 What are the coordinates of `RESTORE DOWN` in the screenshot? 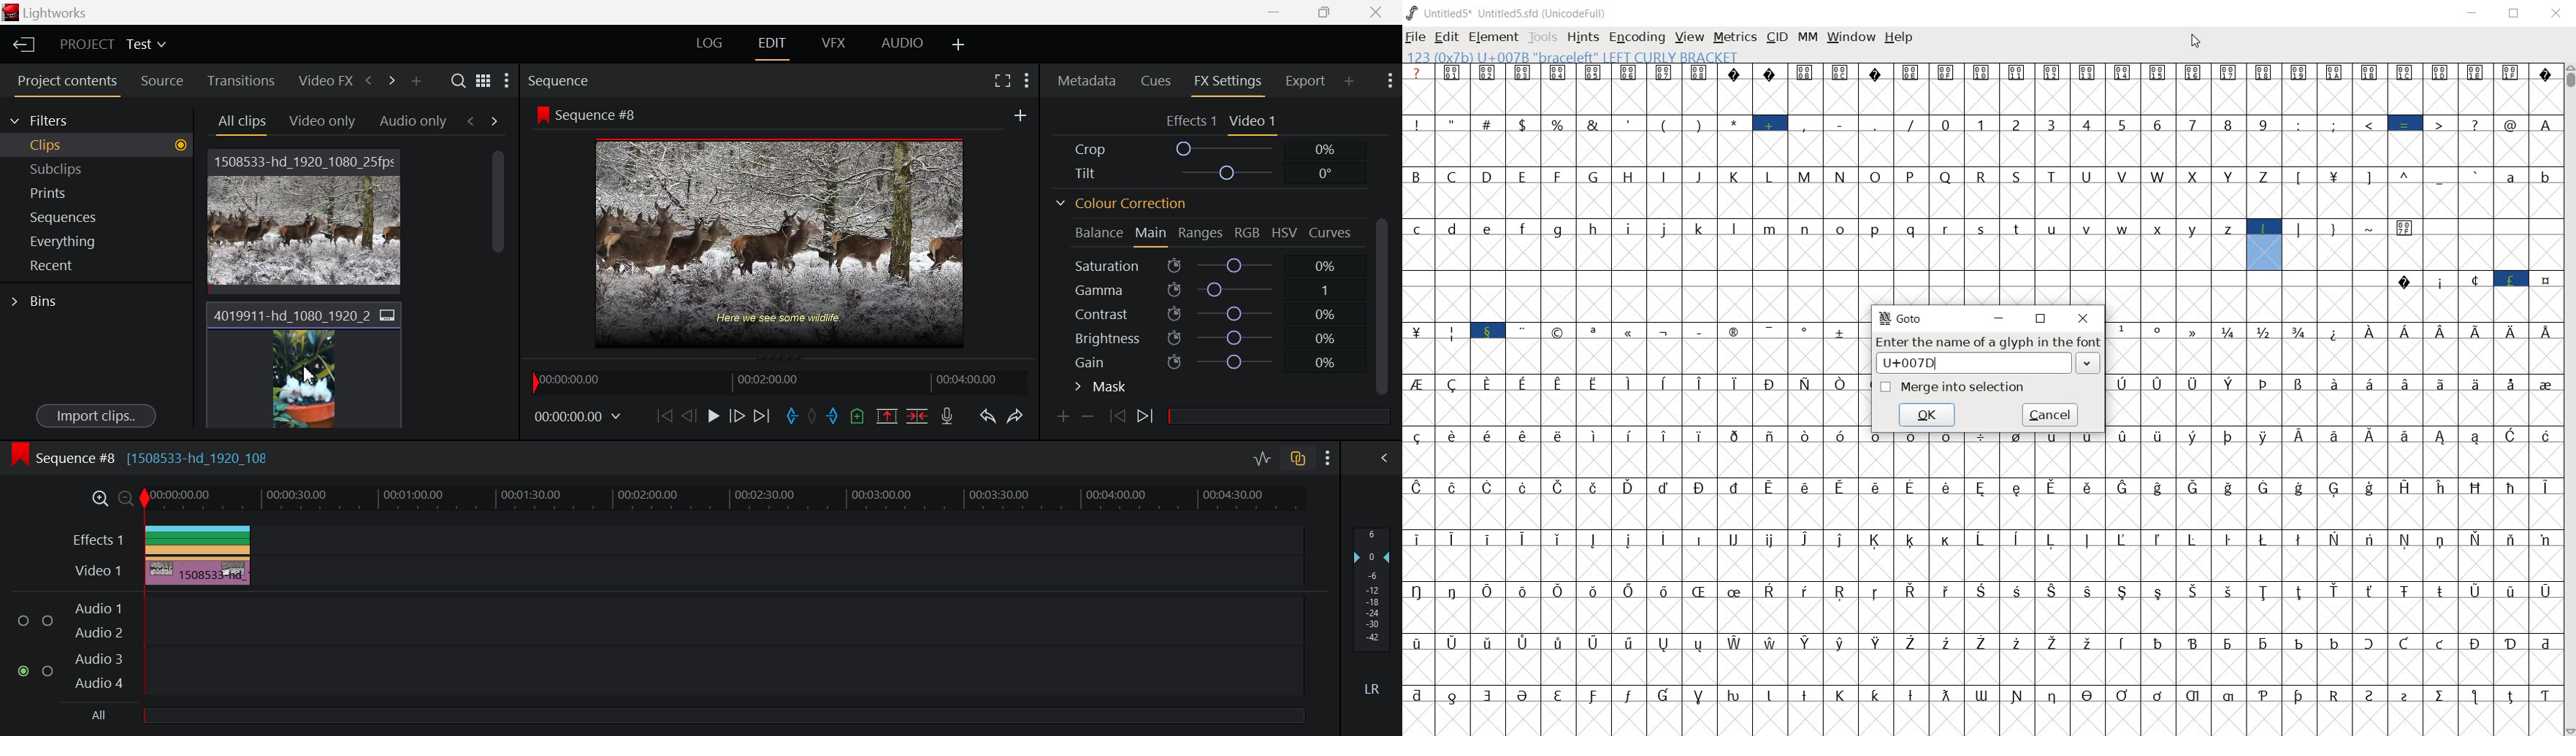 It's located at (2043, 320).